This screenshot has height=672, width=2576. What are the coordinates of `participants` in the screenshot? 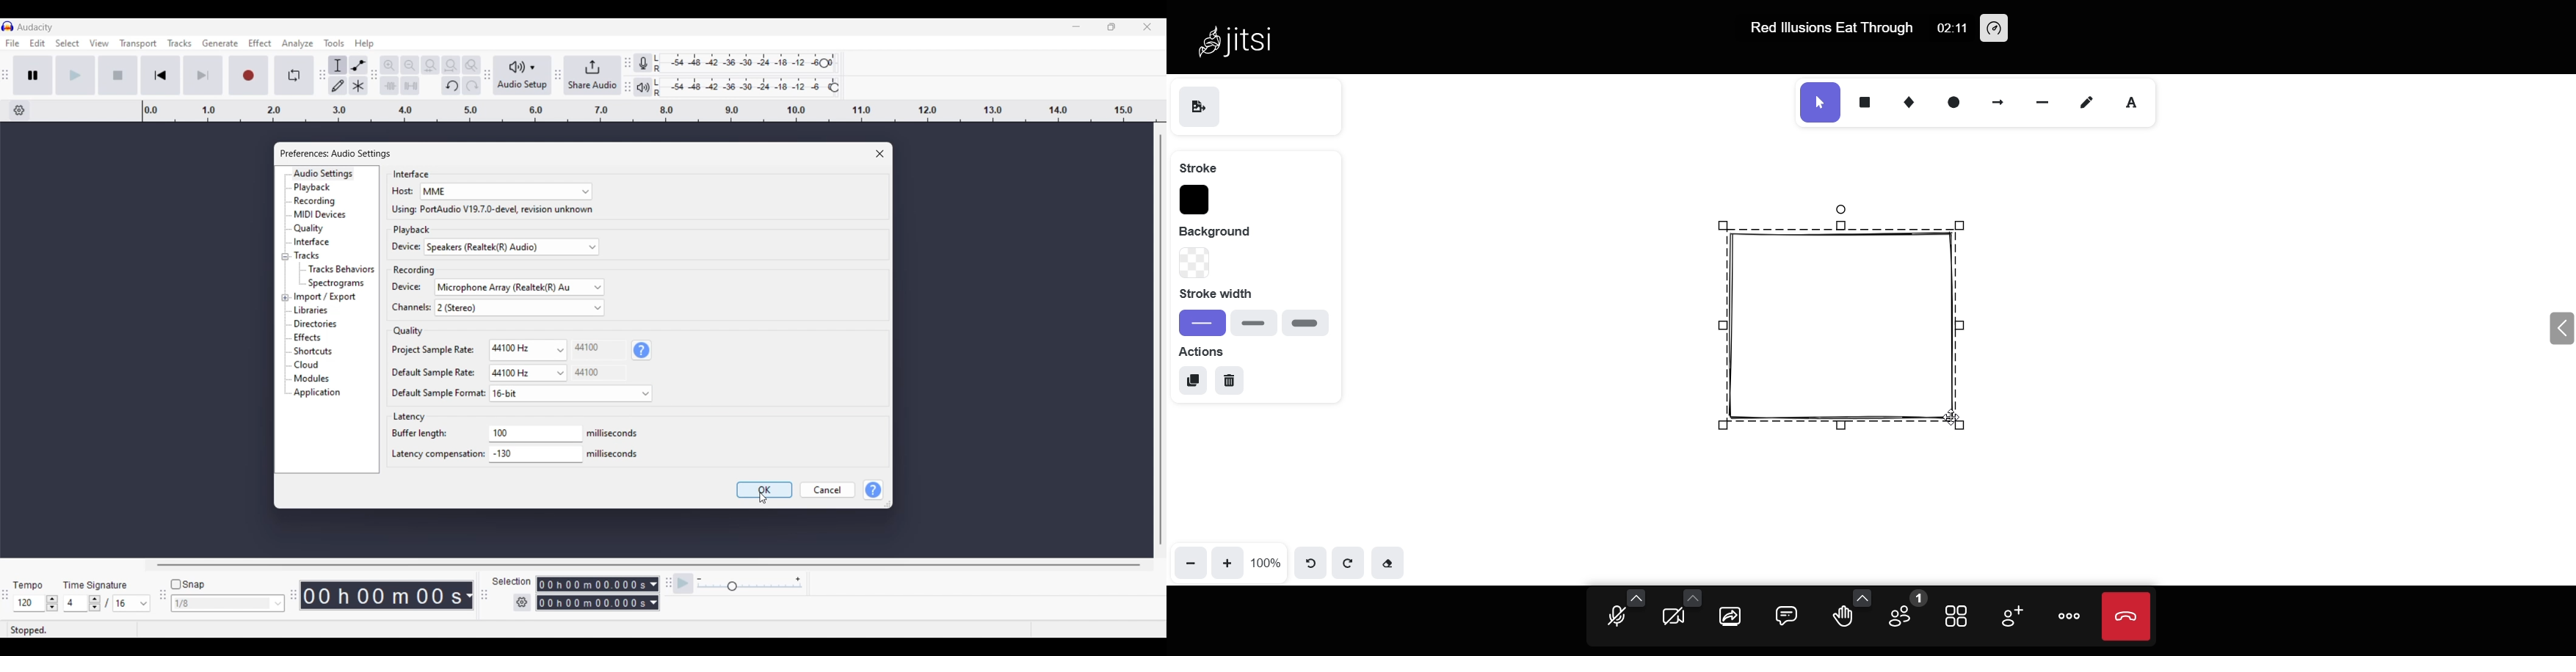 It's located at (1902, 612).